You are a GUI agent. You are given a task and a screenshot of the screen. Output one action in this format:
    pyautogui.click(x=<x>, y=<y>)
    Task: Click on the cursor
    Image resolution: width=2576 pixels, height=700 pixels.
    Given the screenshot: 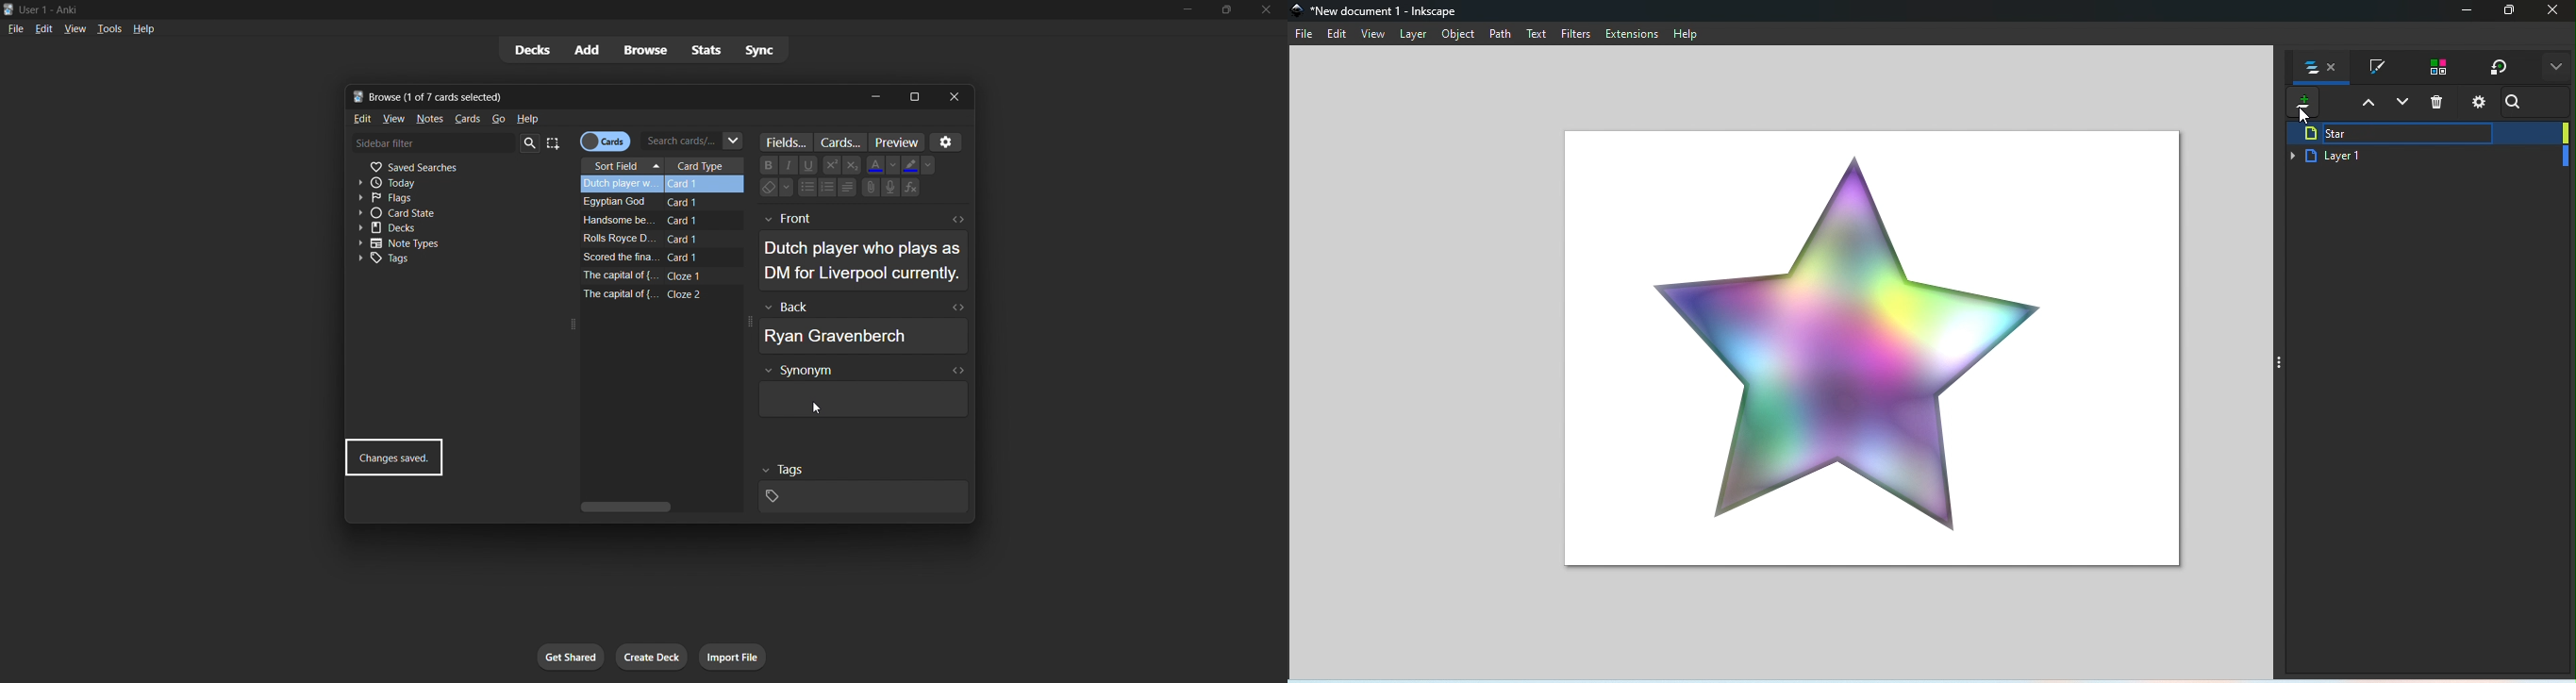 What is the action you would take?
    pyautogui.click(x=816, y=409)
    